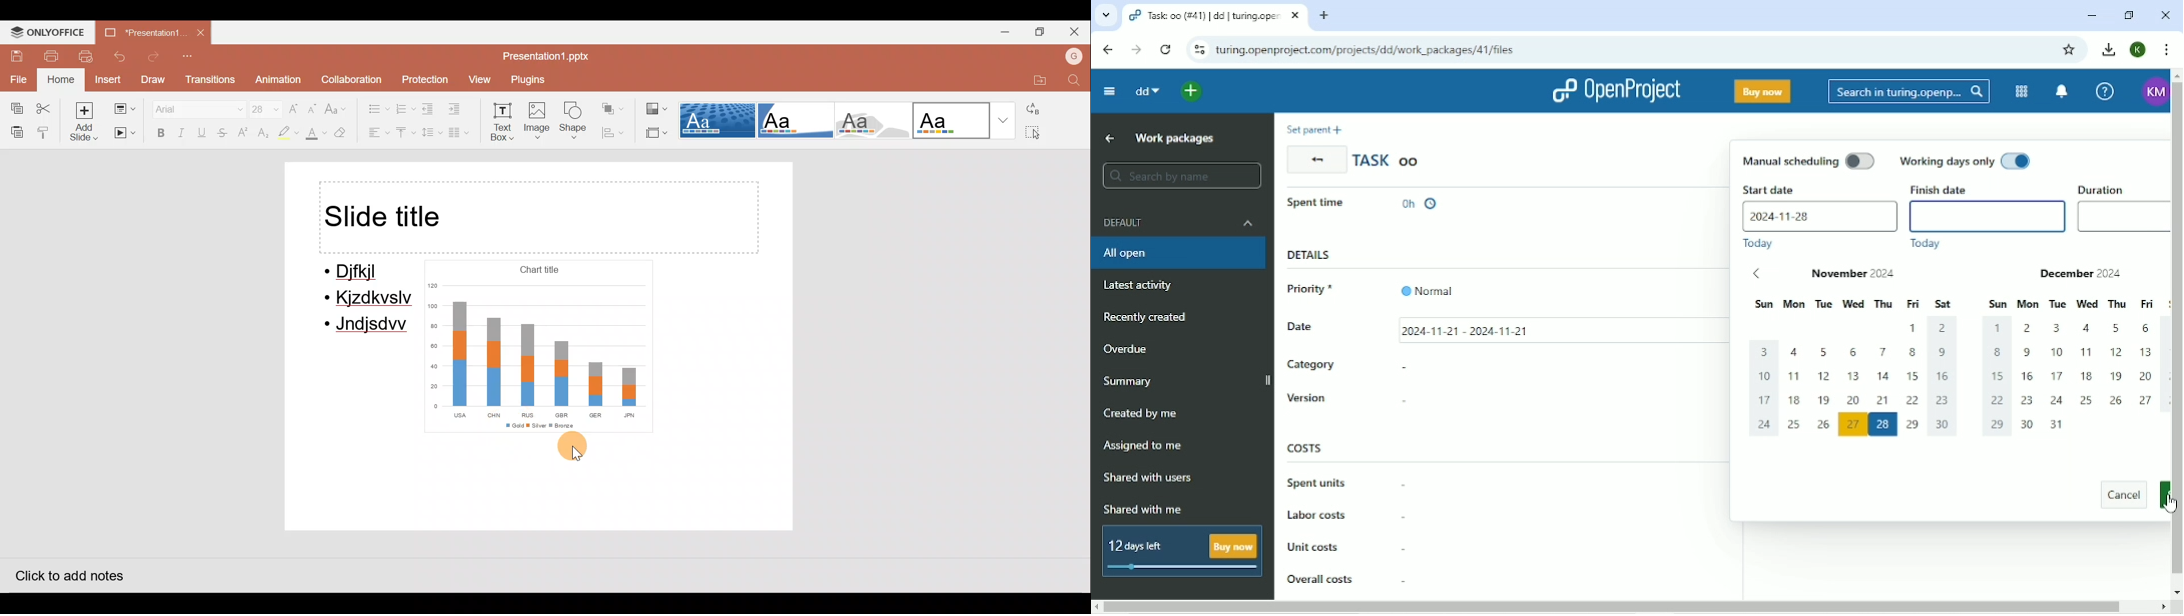 Image resolution: width=2184 pixels, height=616 pixels. Describe the element at coordinates (1367, 50) in the screenshot. I see `Site` at that location.